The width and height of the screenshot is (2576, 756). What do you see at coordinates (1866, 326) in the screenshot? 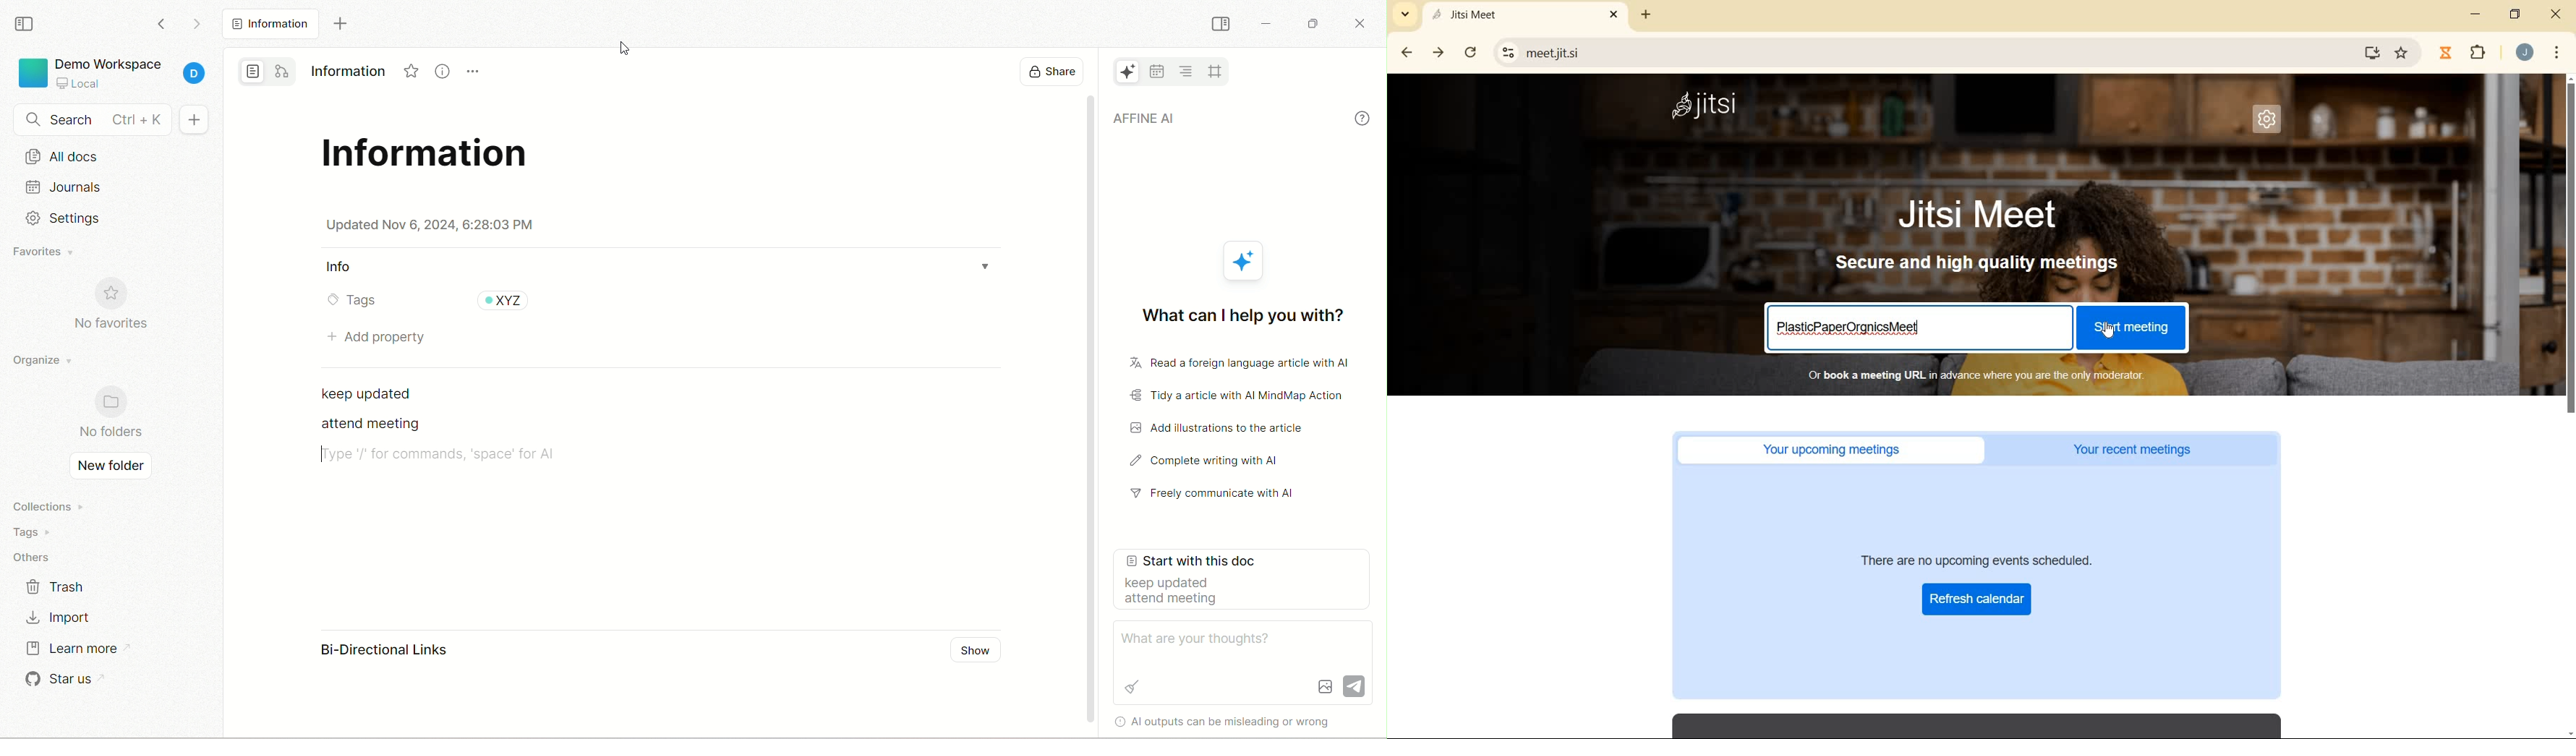
I see `meeting title entered` at bounding box center [1866, 326].